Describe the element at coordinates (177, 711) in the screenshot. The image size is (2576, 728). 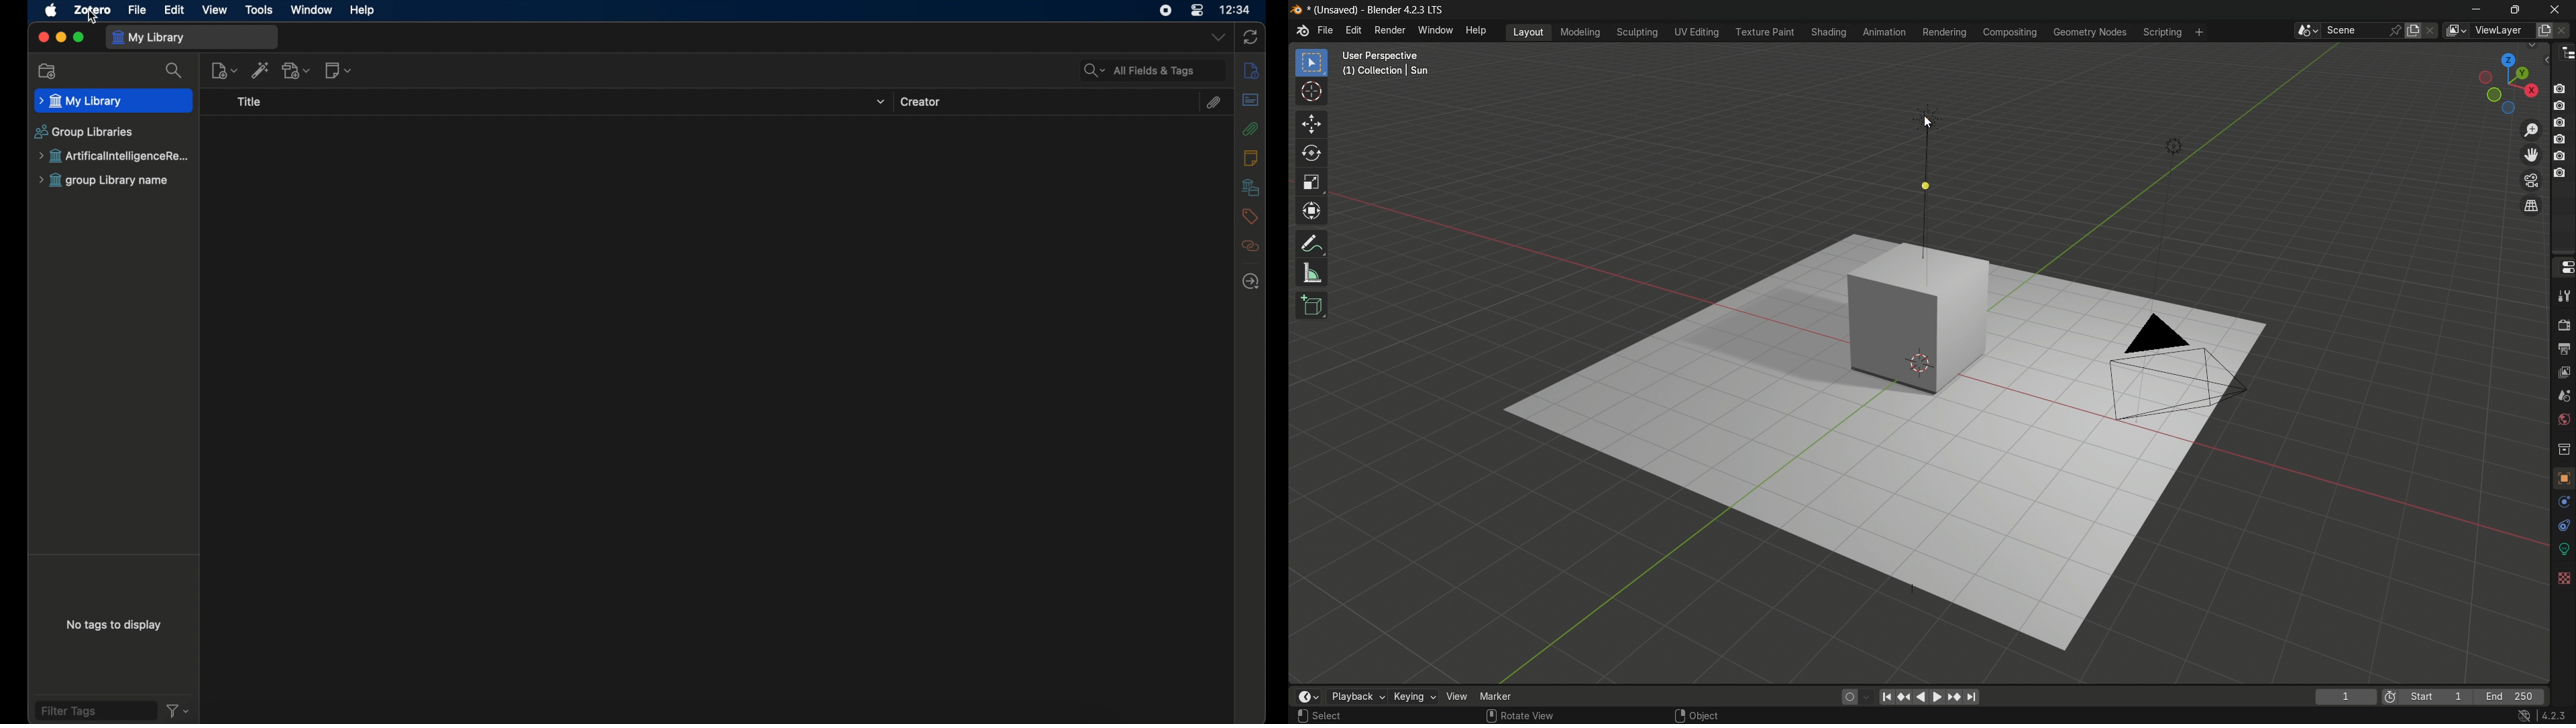
I see `filter` at that location.